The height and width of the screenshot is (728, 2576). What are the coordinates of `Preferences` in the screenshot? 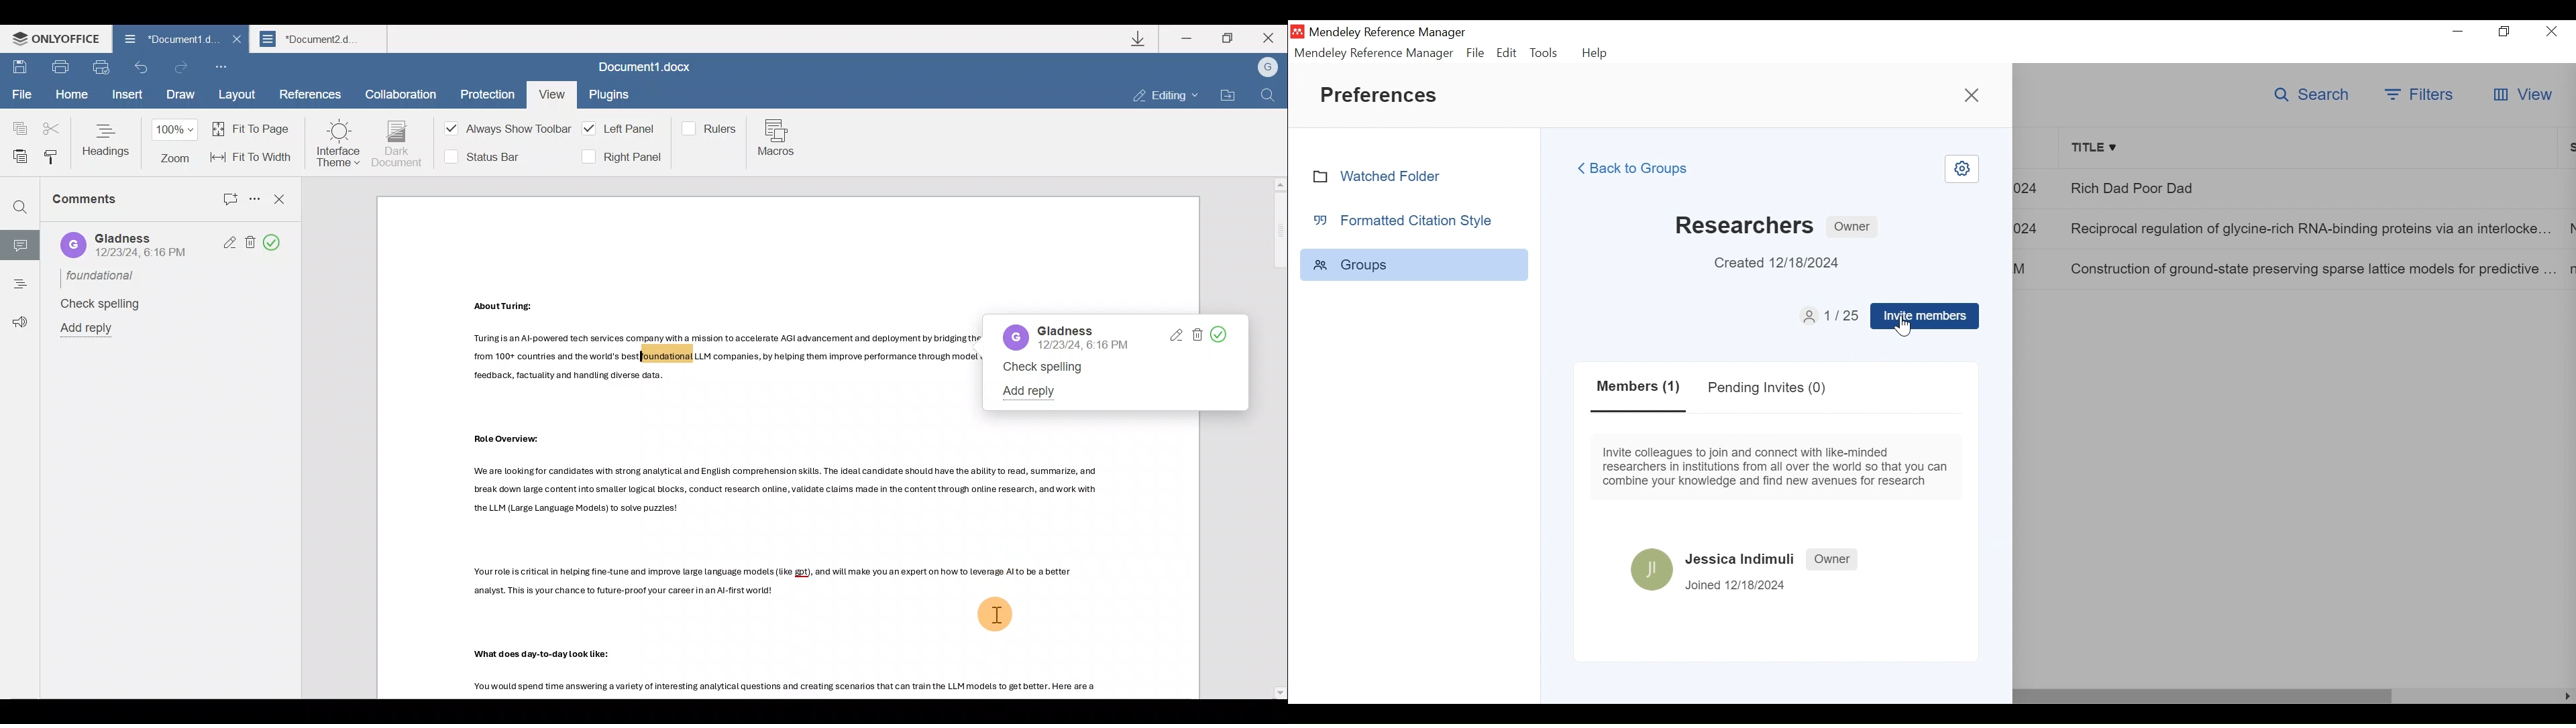 It's located at (1383, 95).